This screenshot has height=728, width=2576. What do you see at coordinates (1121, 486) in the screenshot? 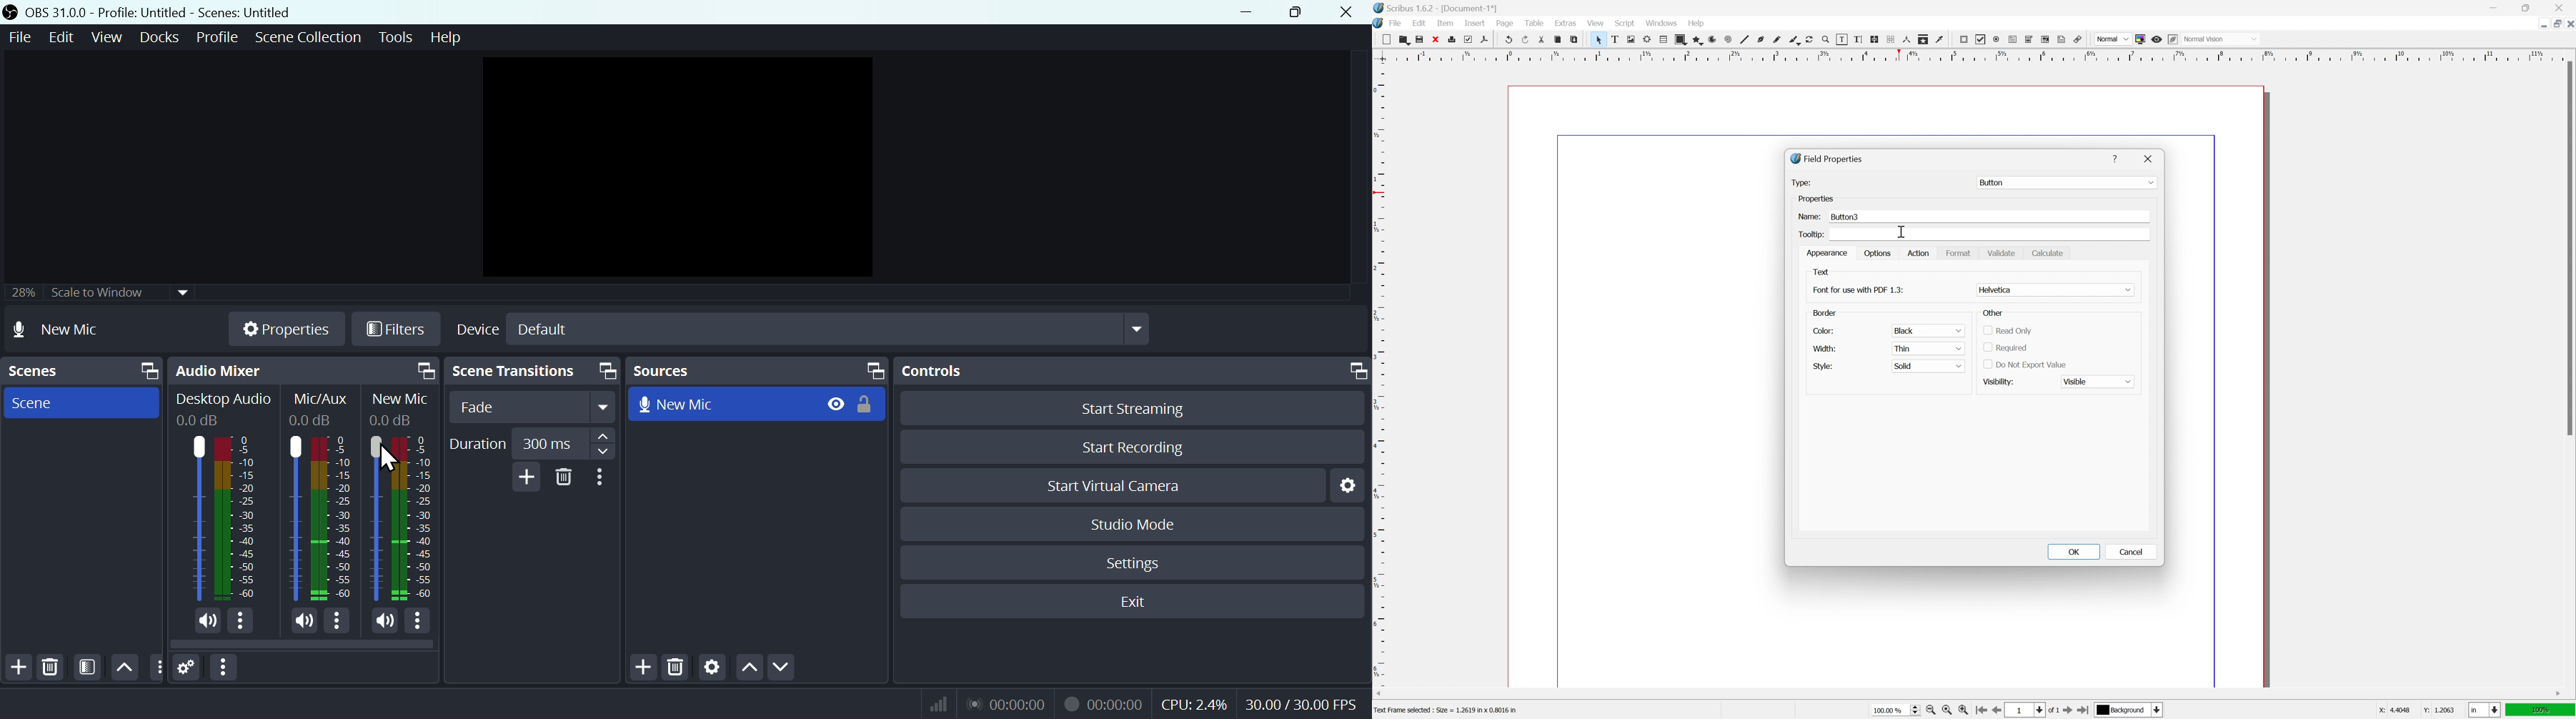
I see `start Virtual camera` at bounding box center [1121, 486].